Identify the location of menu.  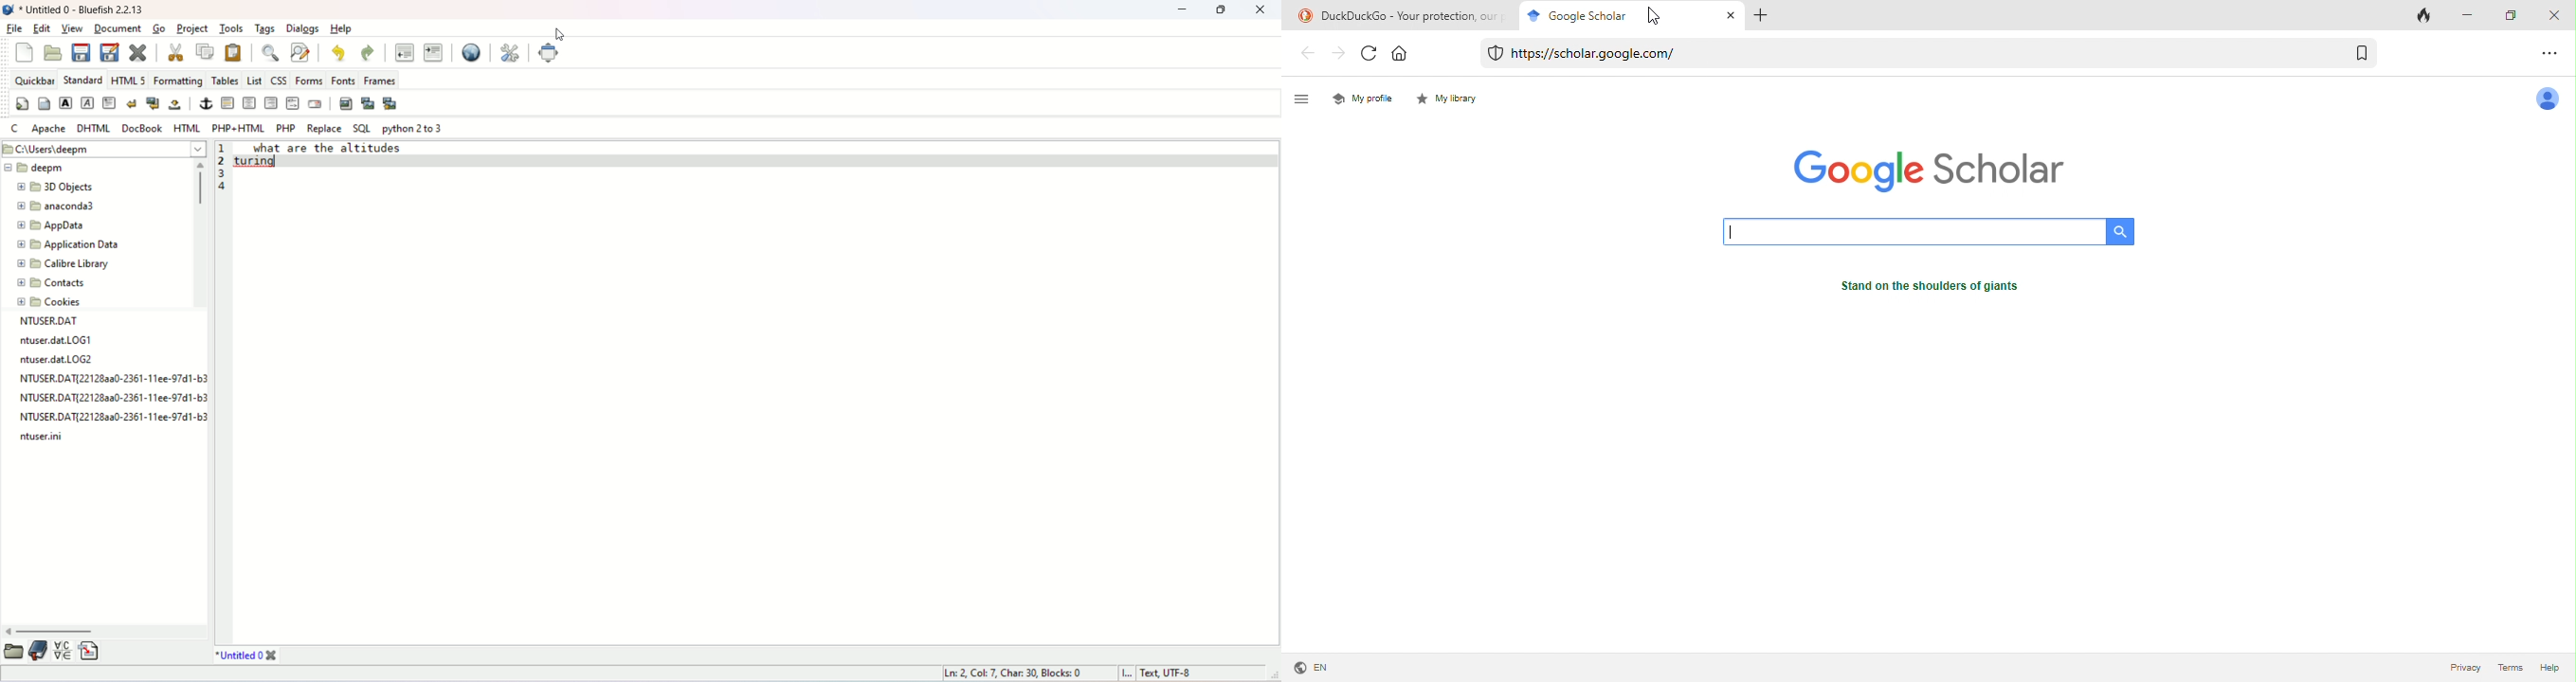
(1305, 99).